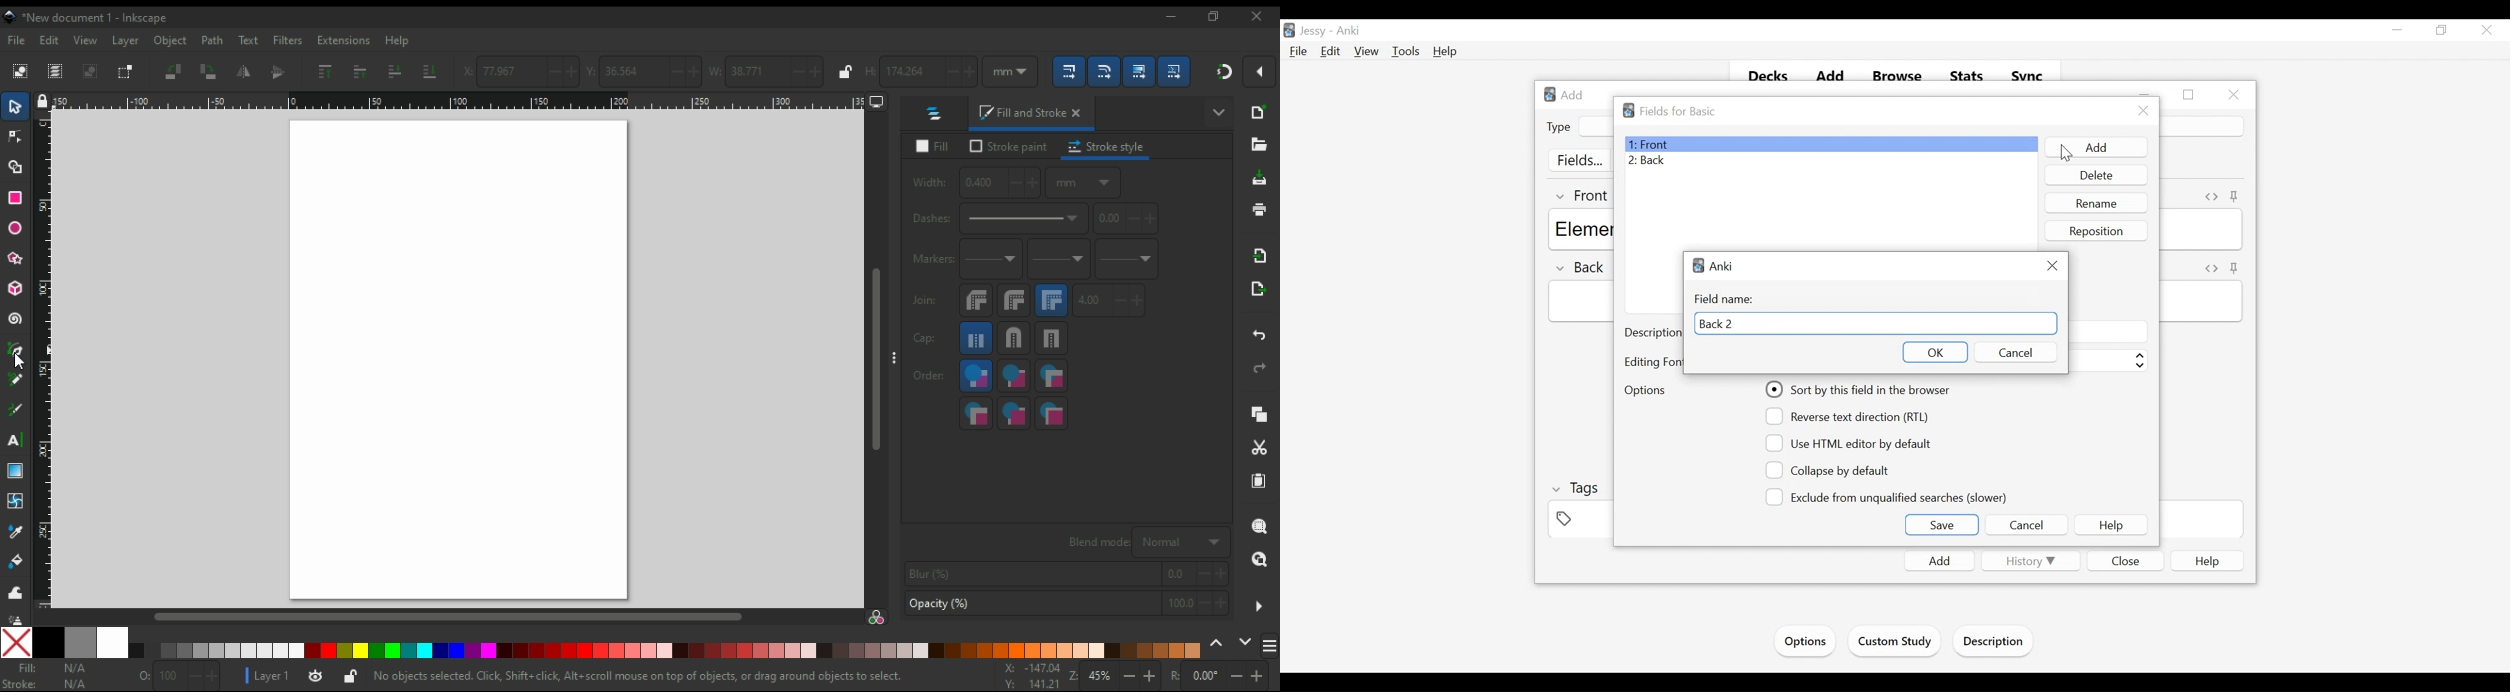 The height and width of the screenshot is (700, 2520). What do you see at coordinates (1052, 412) in the screenshot?
I see `markers, stoke, fills` at bounding box center [1052, 412].